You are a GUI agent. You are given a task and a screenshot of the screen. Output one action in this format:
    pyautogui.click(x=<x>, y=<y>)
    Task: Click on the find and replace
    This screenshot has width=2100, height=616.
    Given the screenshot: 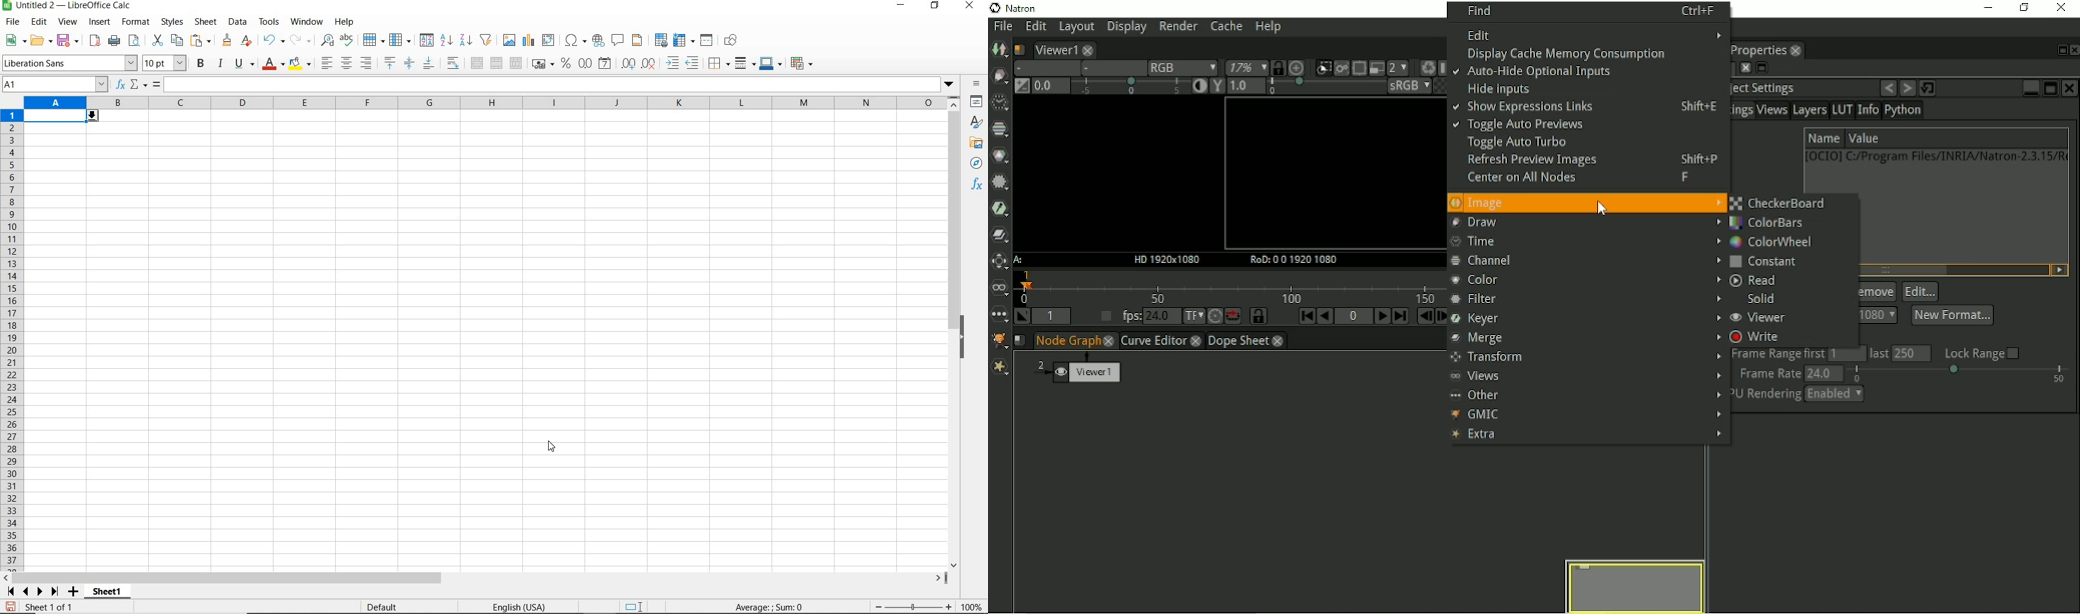 What is the action you would take?
    pyautogui.click(x=326, y=41)
    